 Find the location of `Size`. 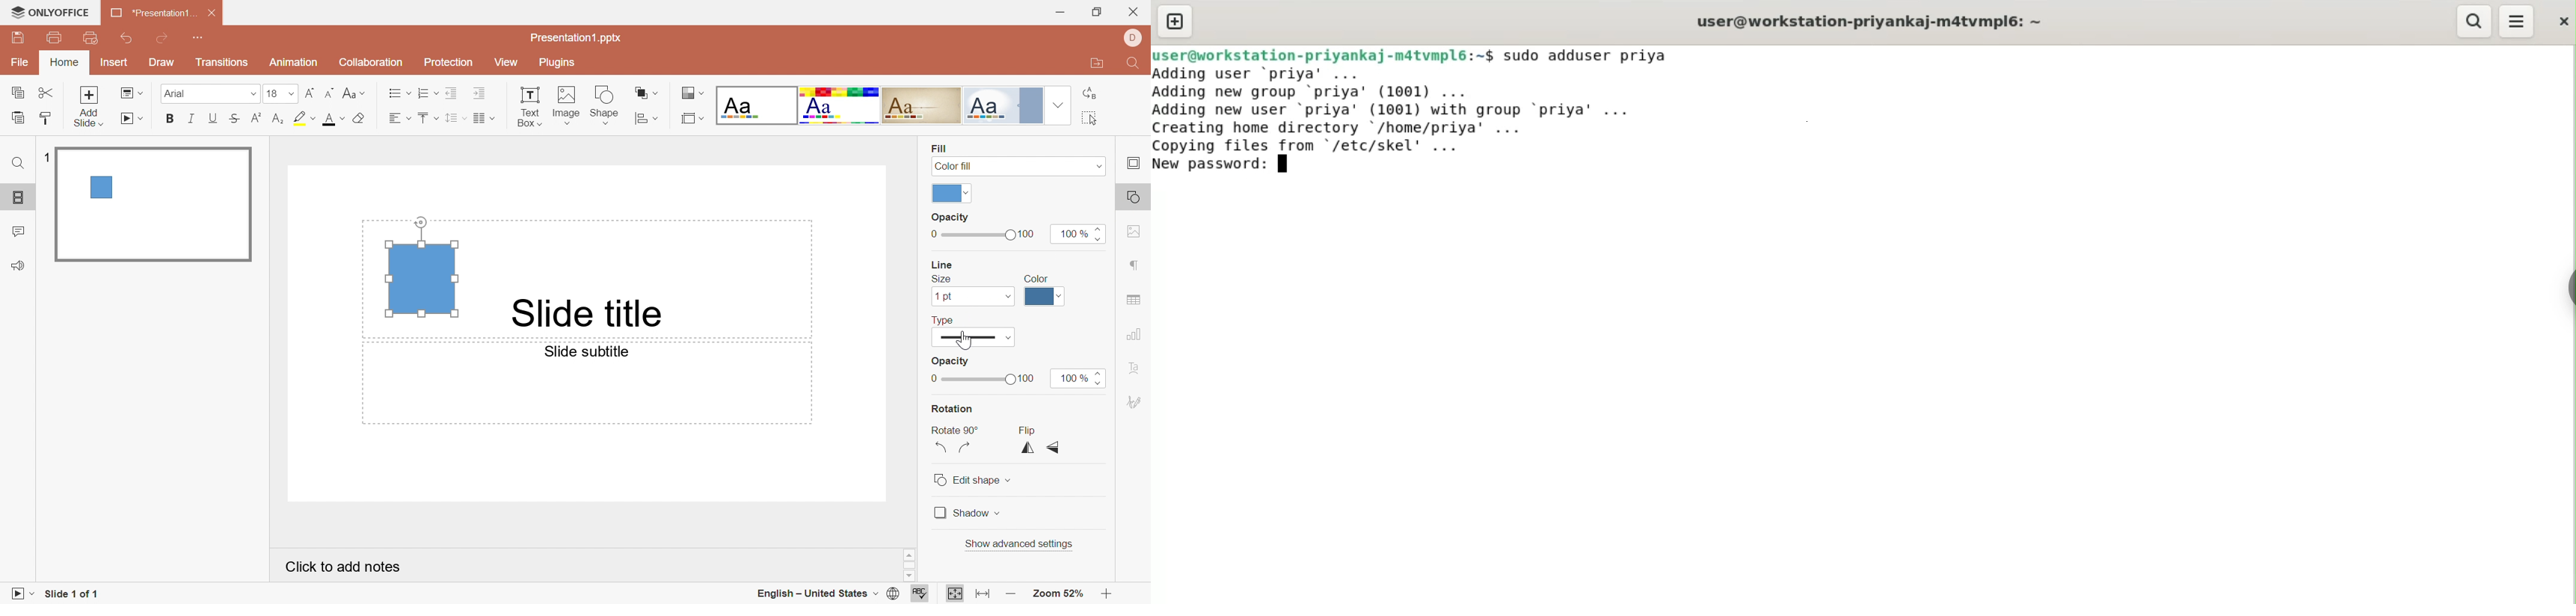

Size is located at coordinates (941, 279).